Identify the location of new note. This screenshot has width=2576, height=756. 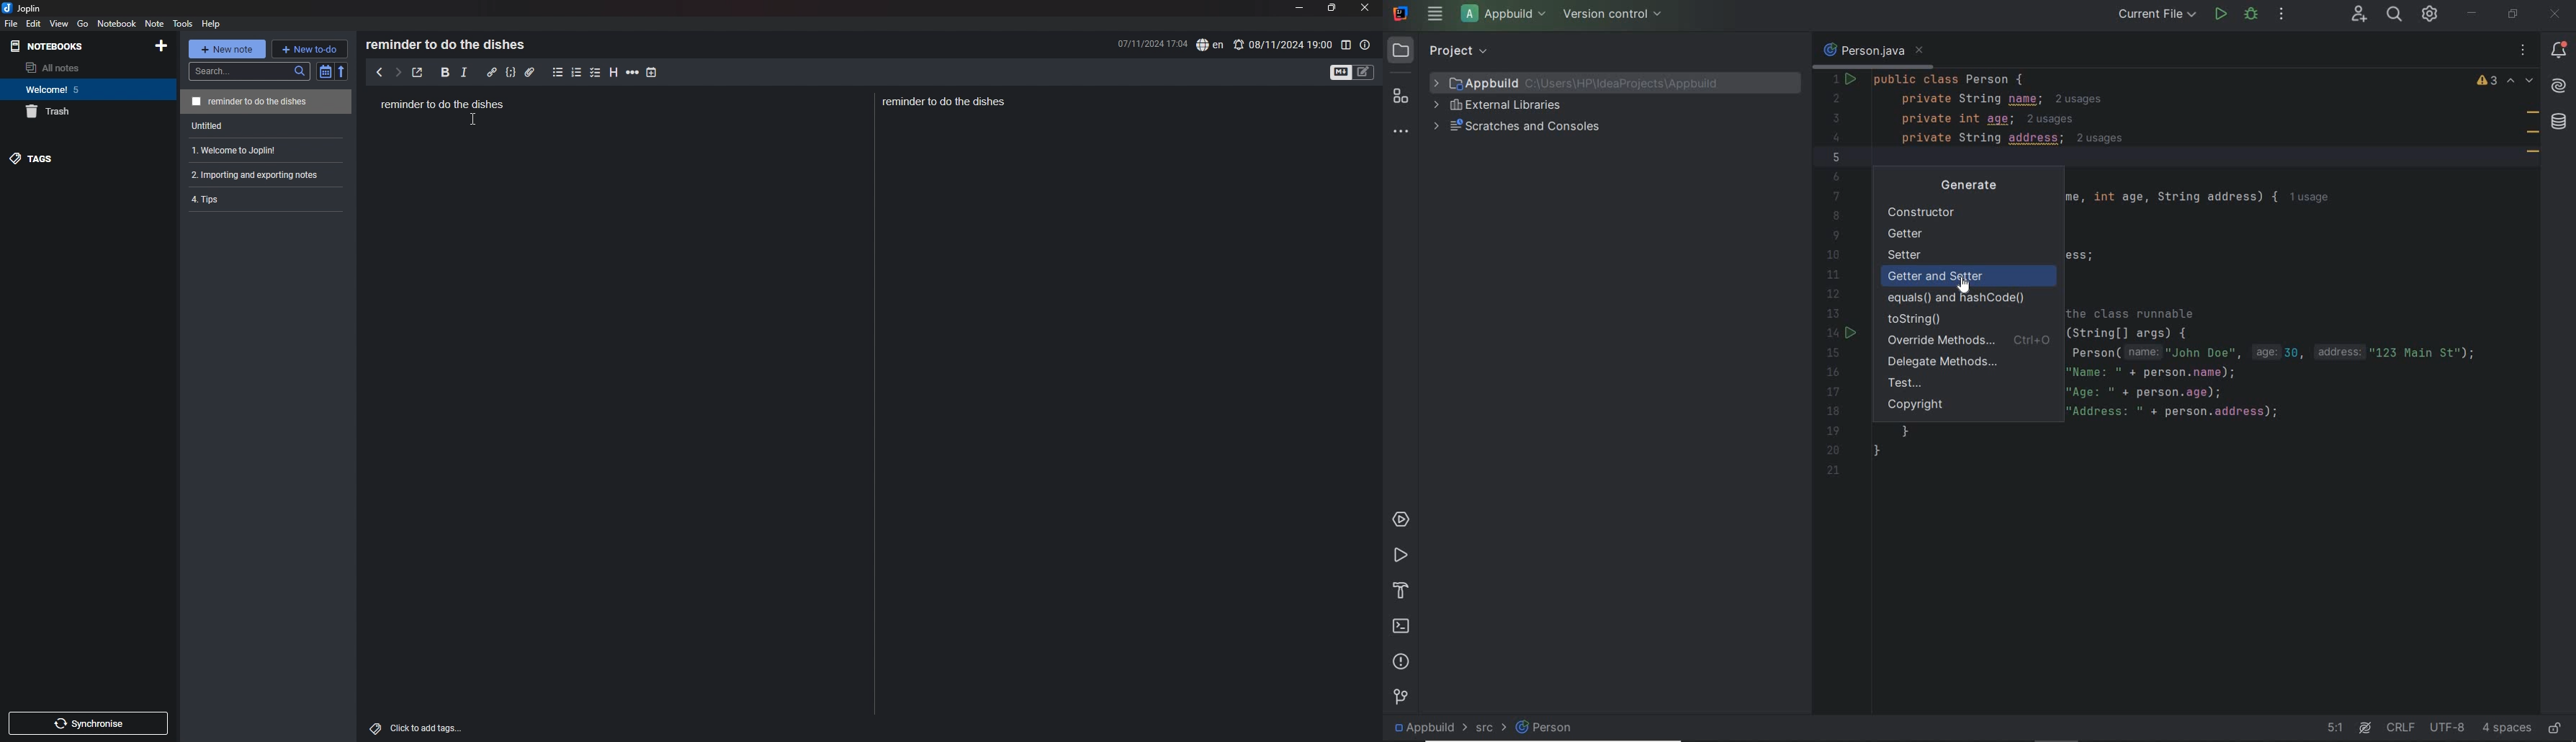
(227, 48).